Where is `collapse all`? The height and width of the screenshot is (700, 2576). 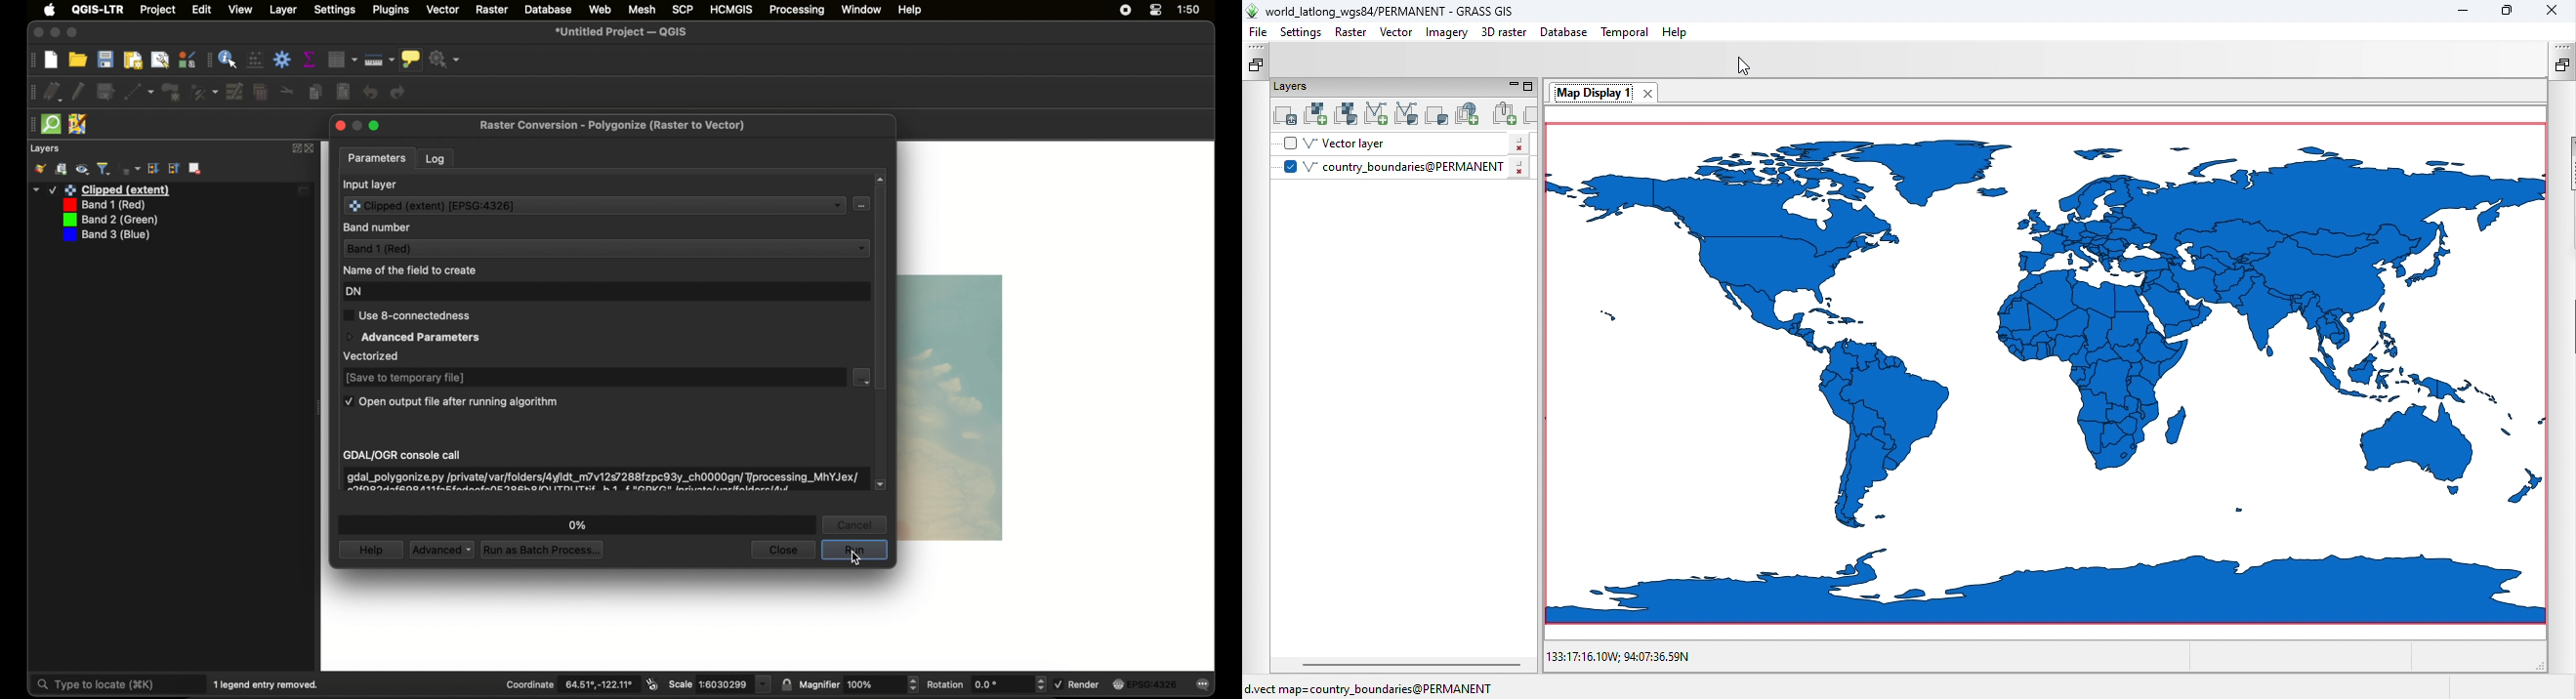
collapse all is located at coordinates (153, 168).